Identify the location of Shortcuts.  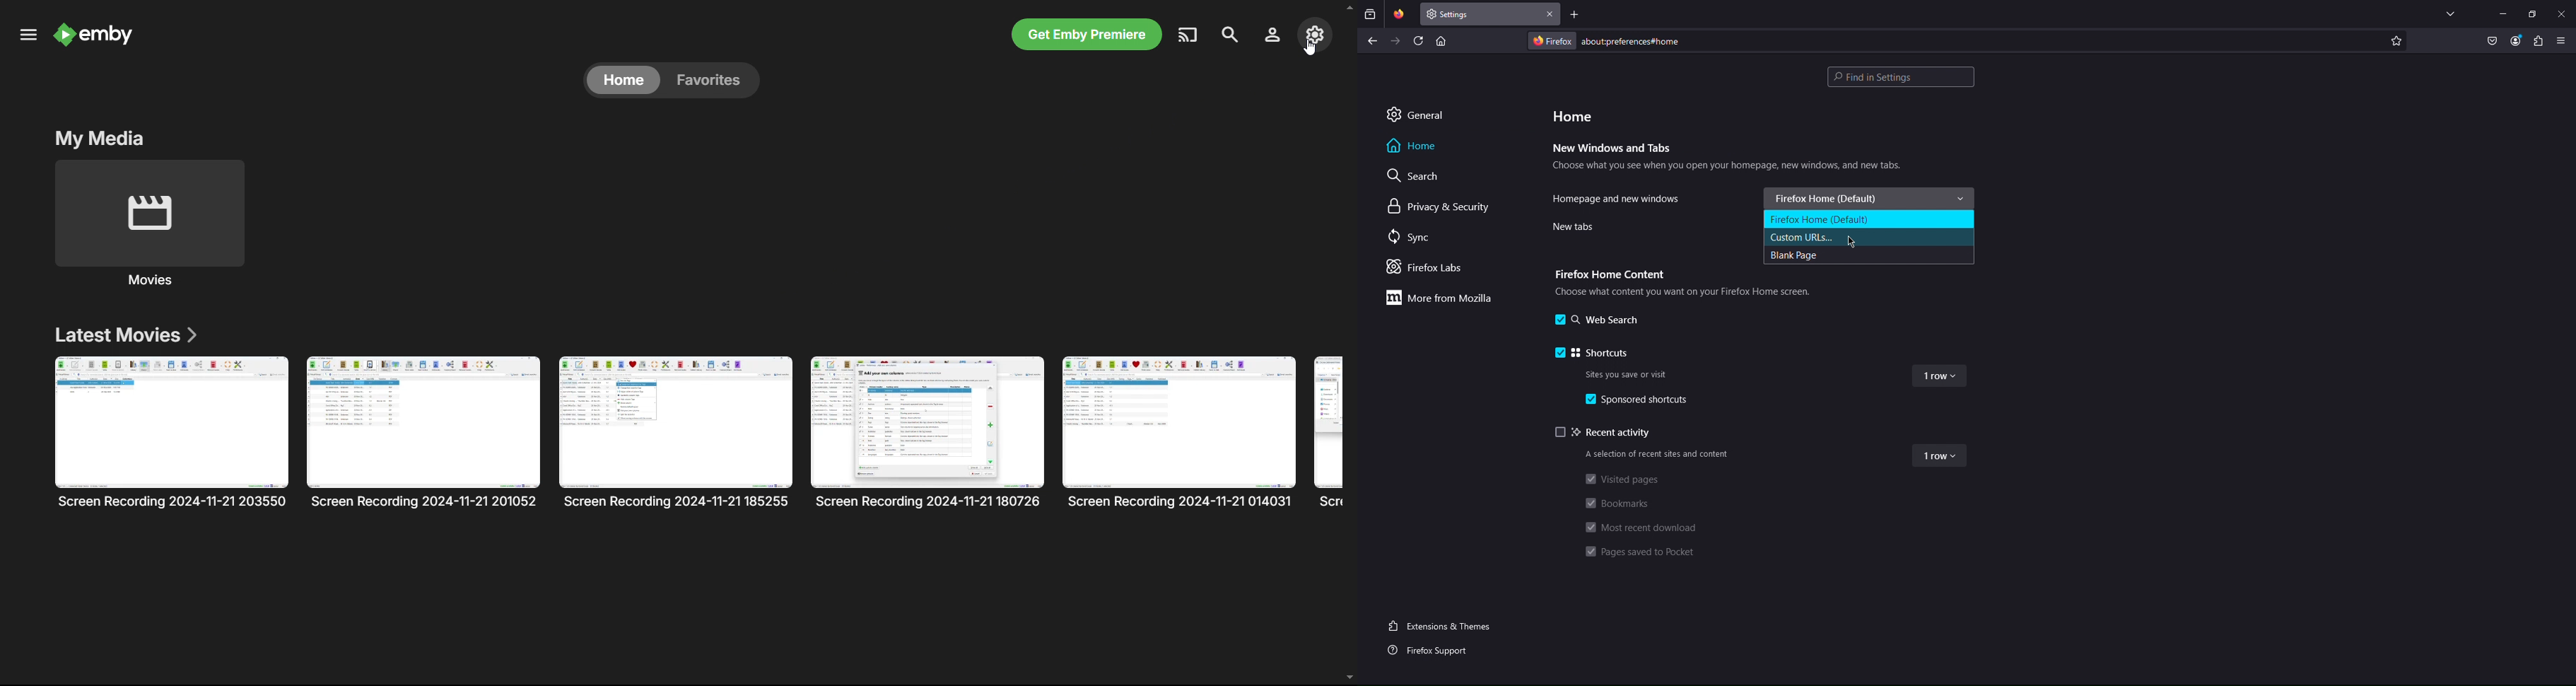
(1593, 354).